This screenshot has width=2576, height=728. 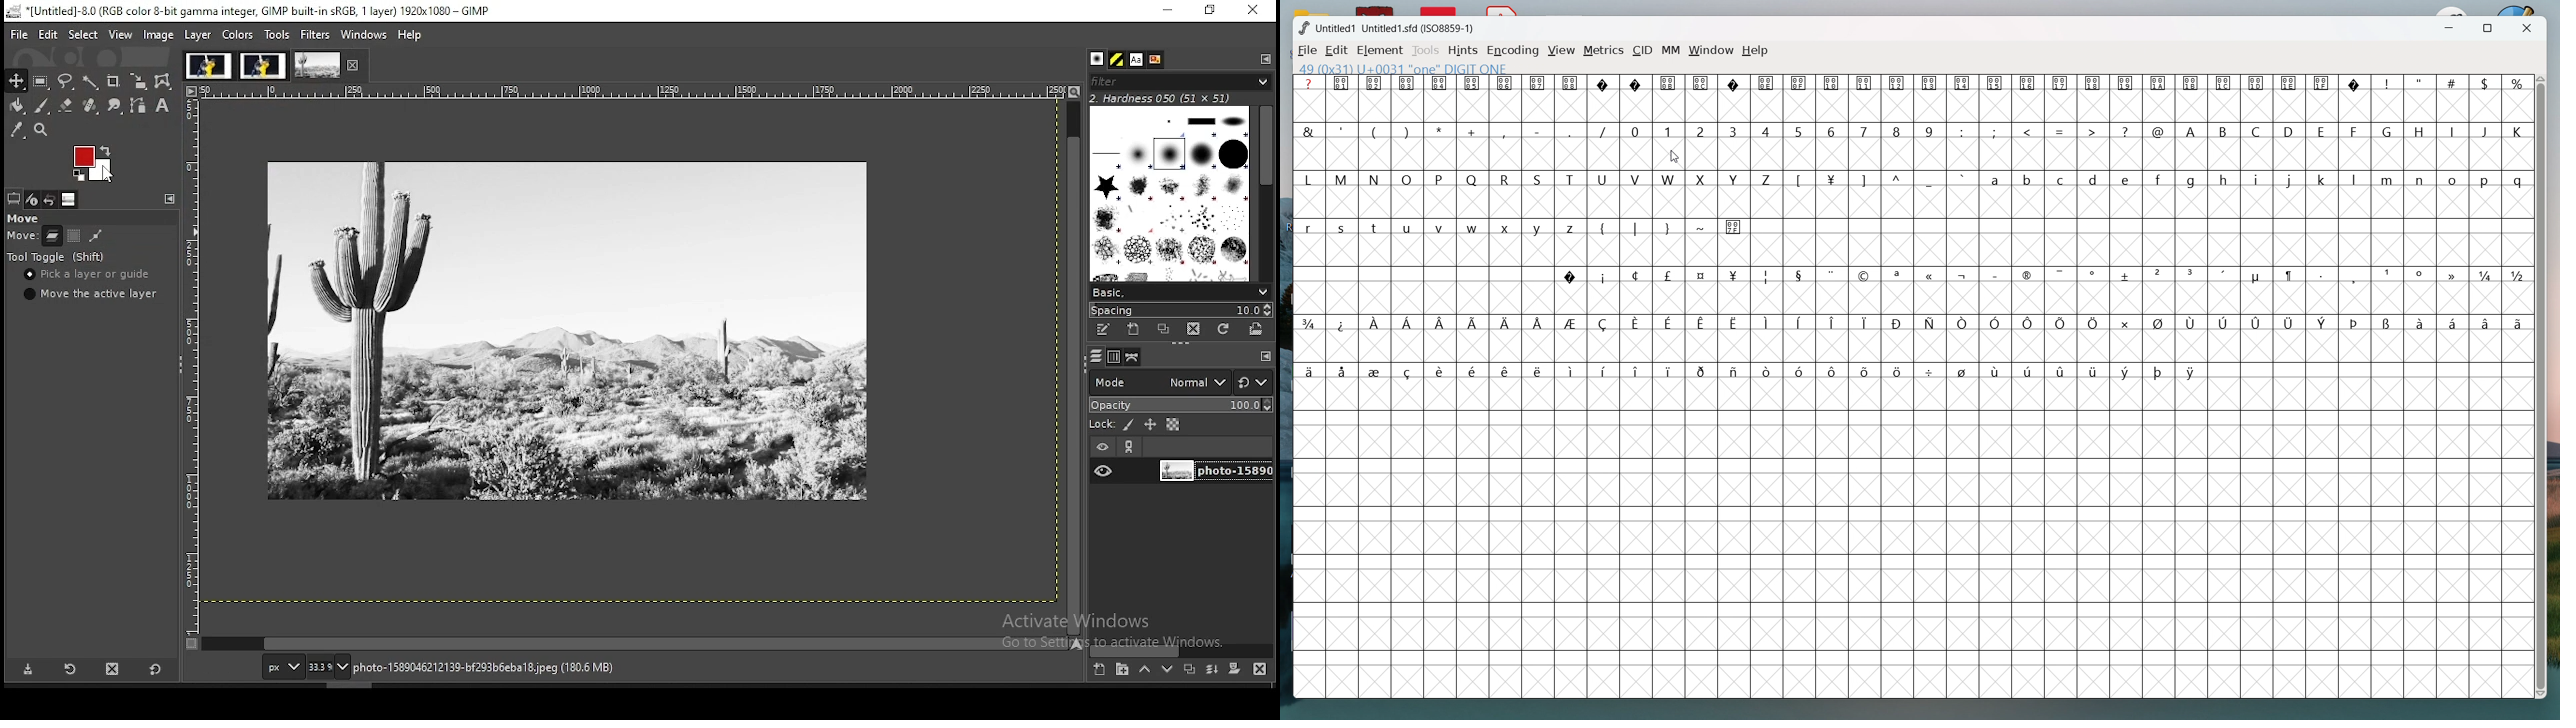 What do you see at coordinates (2160, 371) in the screenshot?
I see `symbol` at bounding box center [2160, 371].